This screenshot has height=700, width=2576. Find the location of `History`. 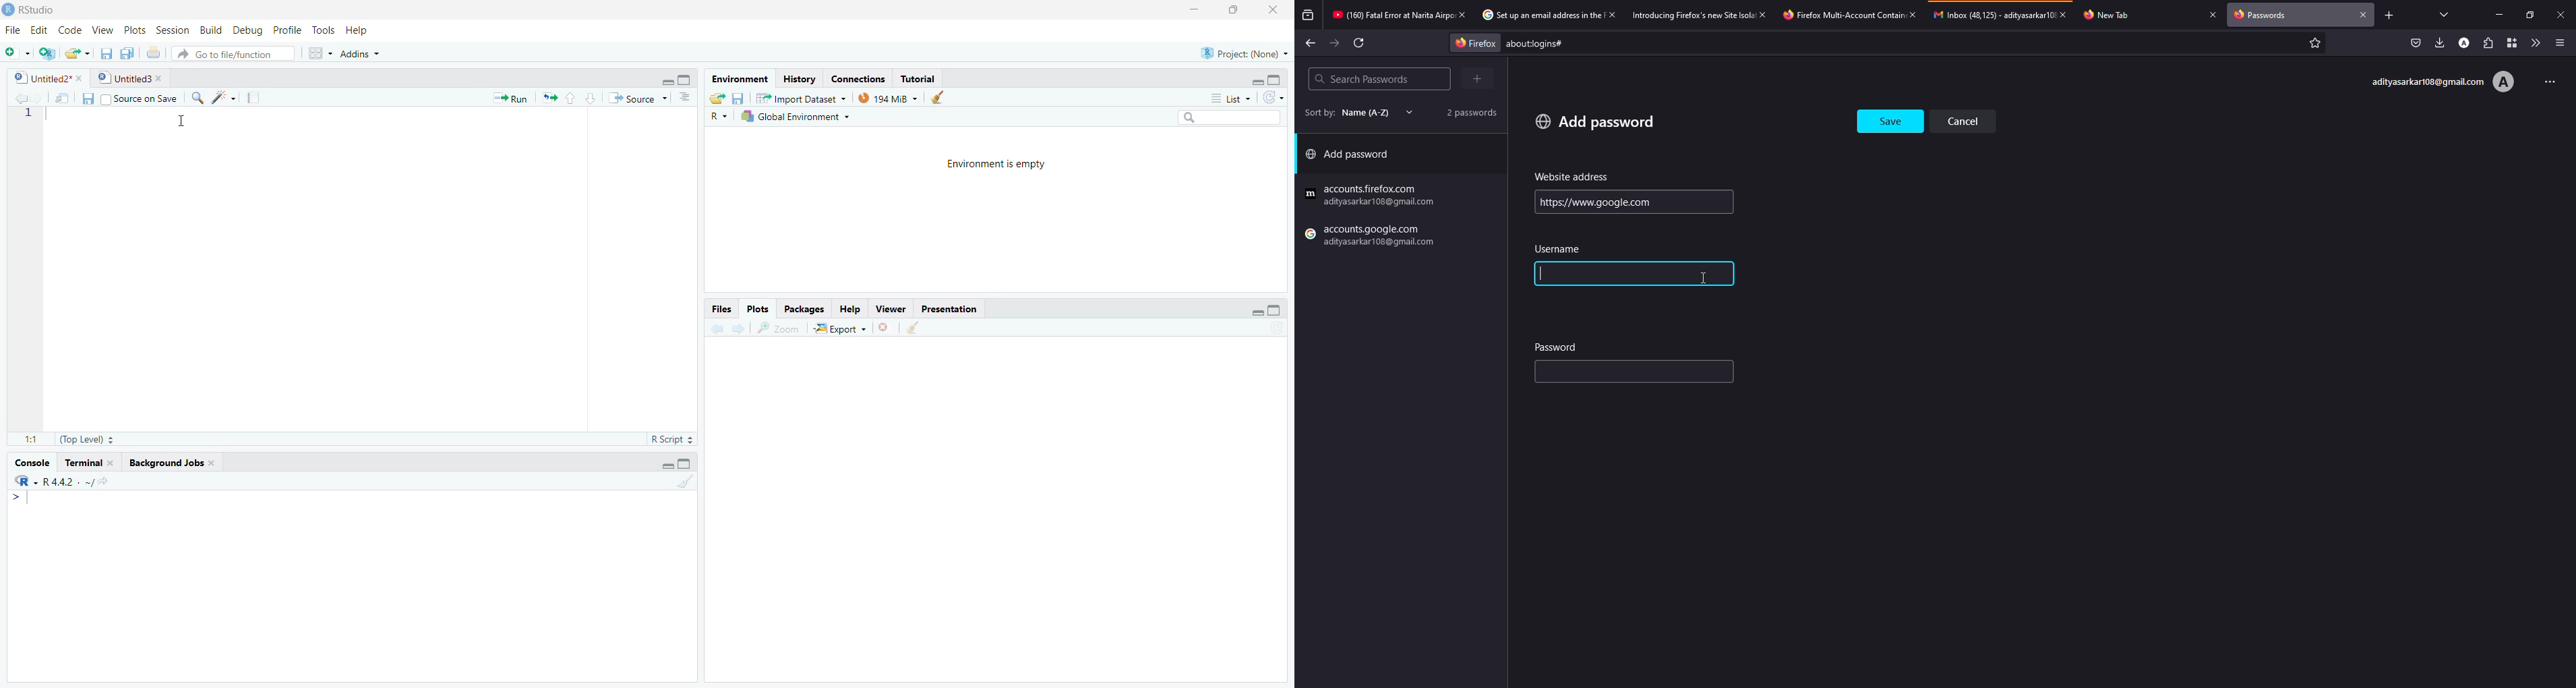

History is located at coordinates (800, 78).